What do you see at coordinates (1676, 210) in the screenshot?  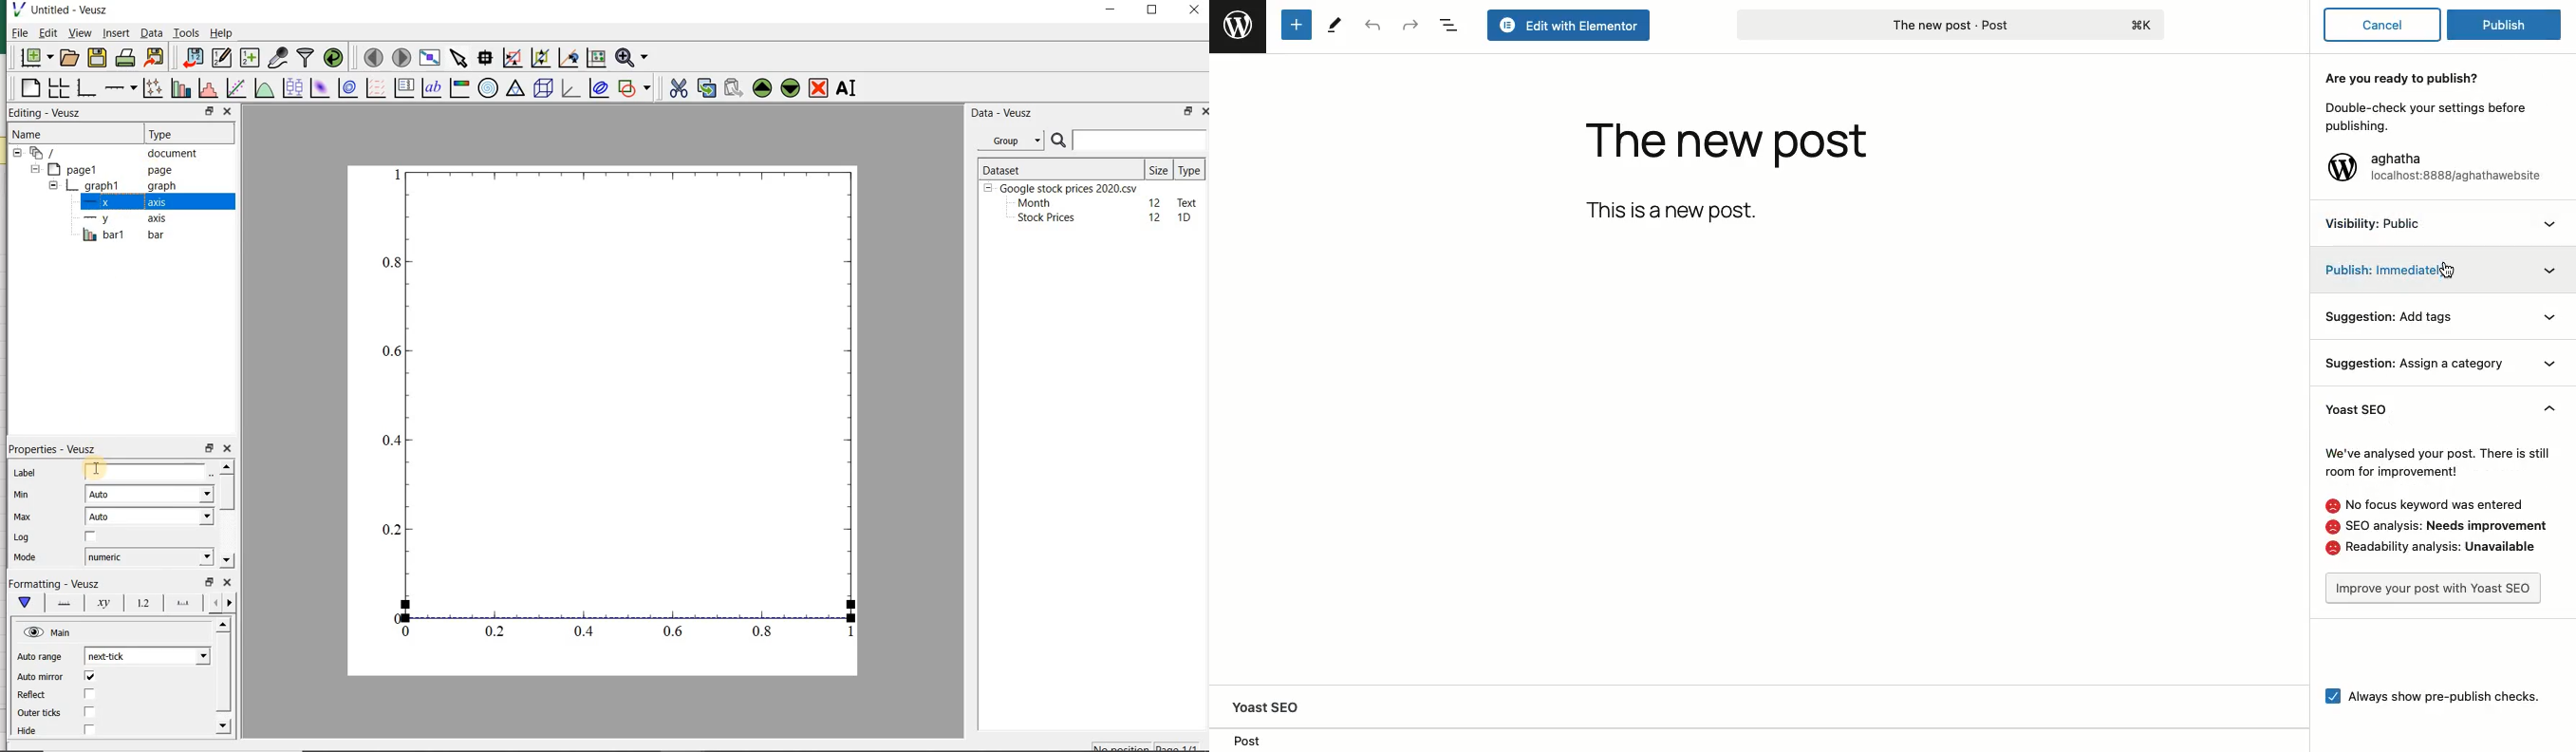 I see `This is a new post.` at bounding box center [1676, 210].